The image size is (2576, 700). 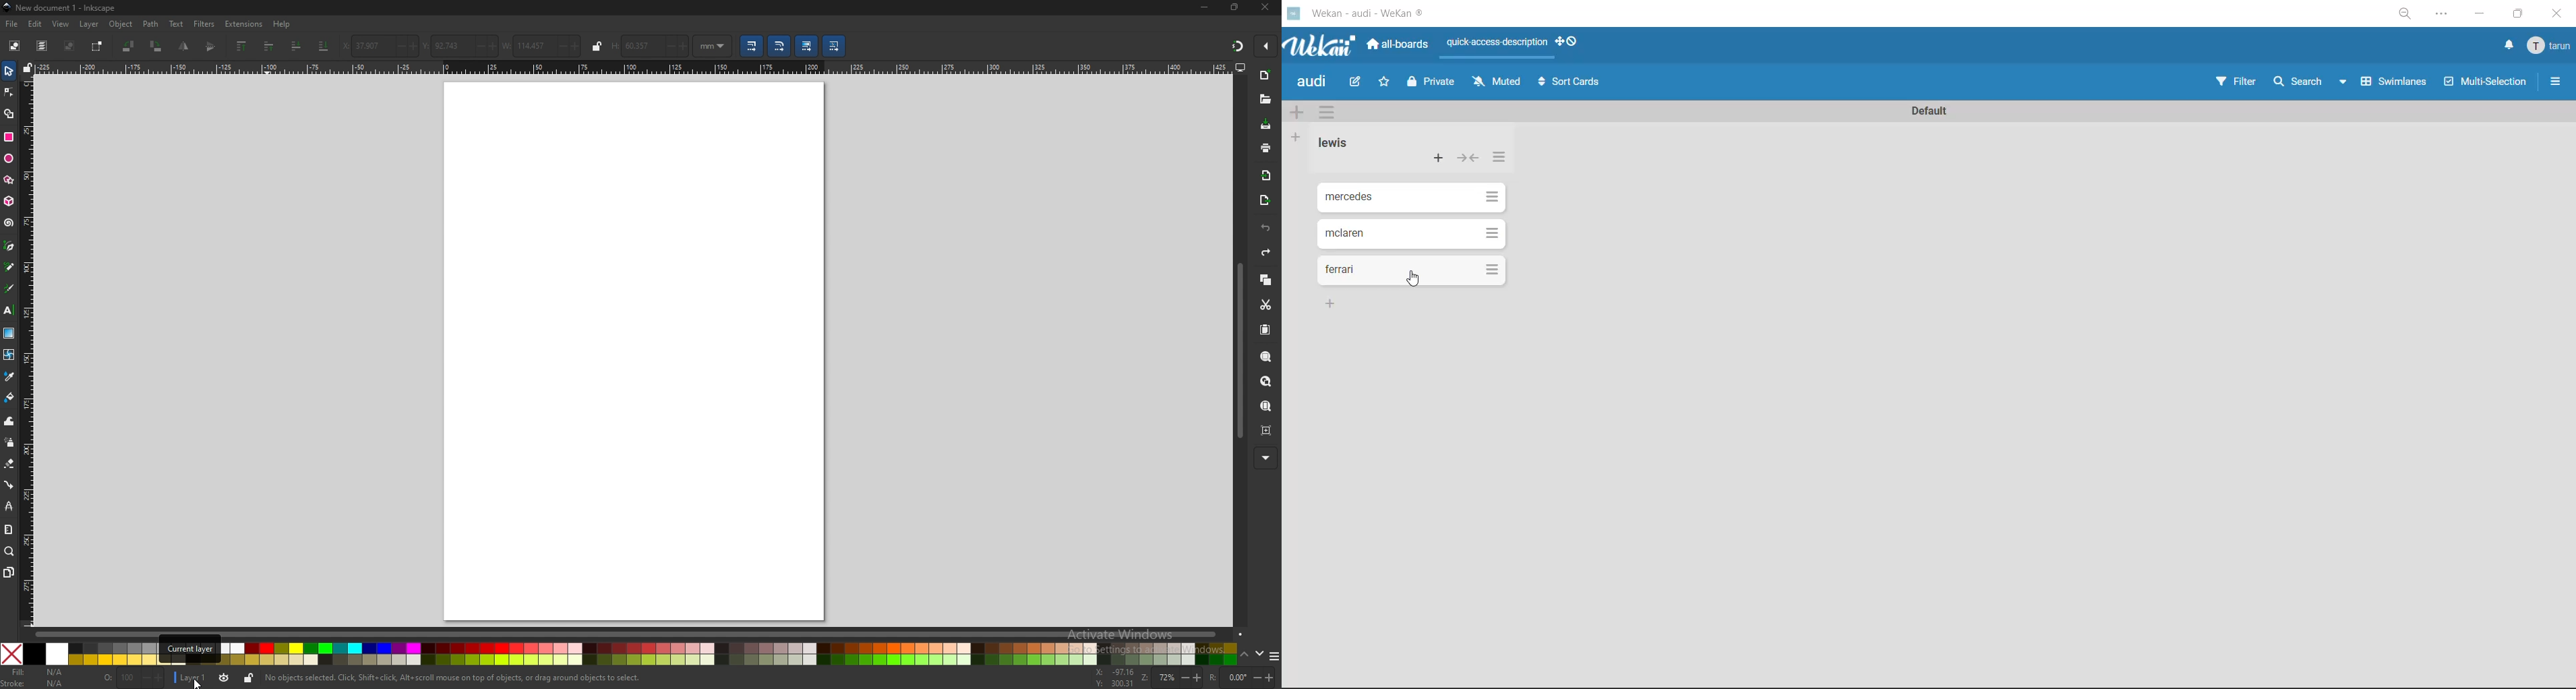 I want to click on move gradient, so click(x=807, y=46).